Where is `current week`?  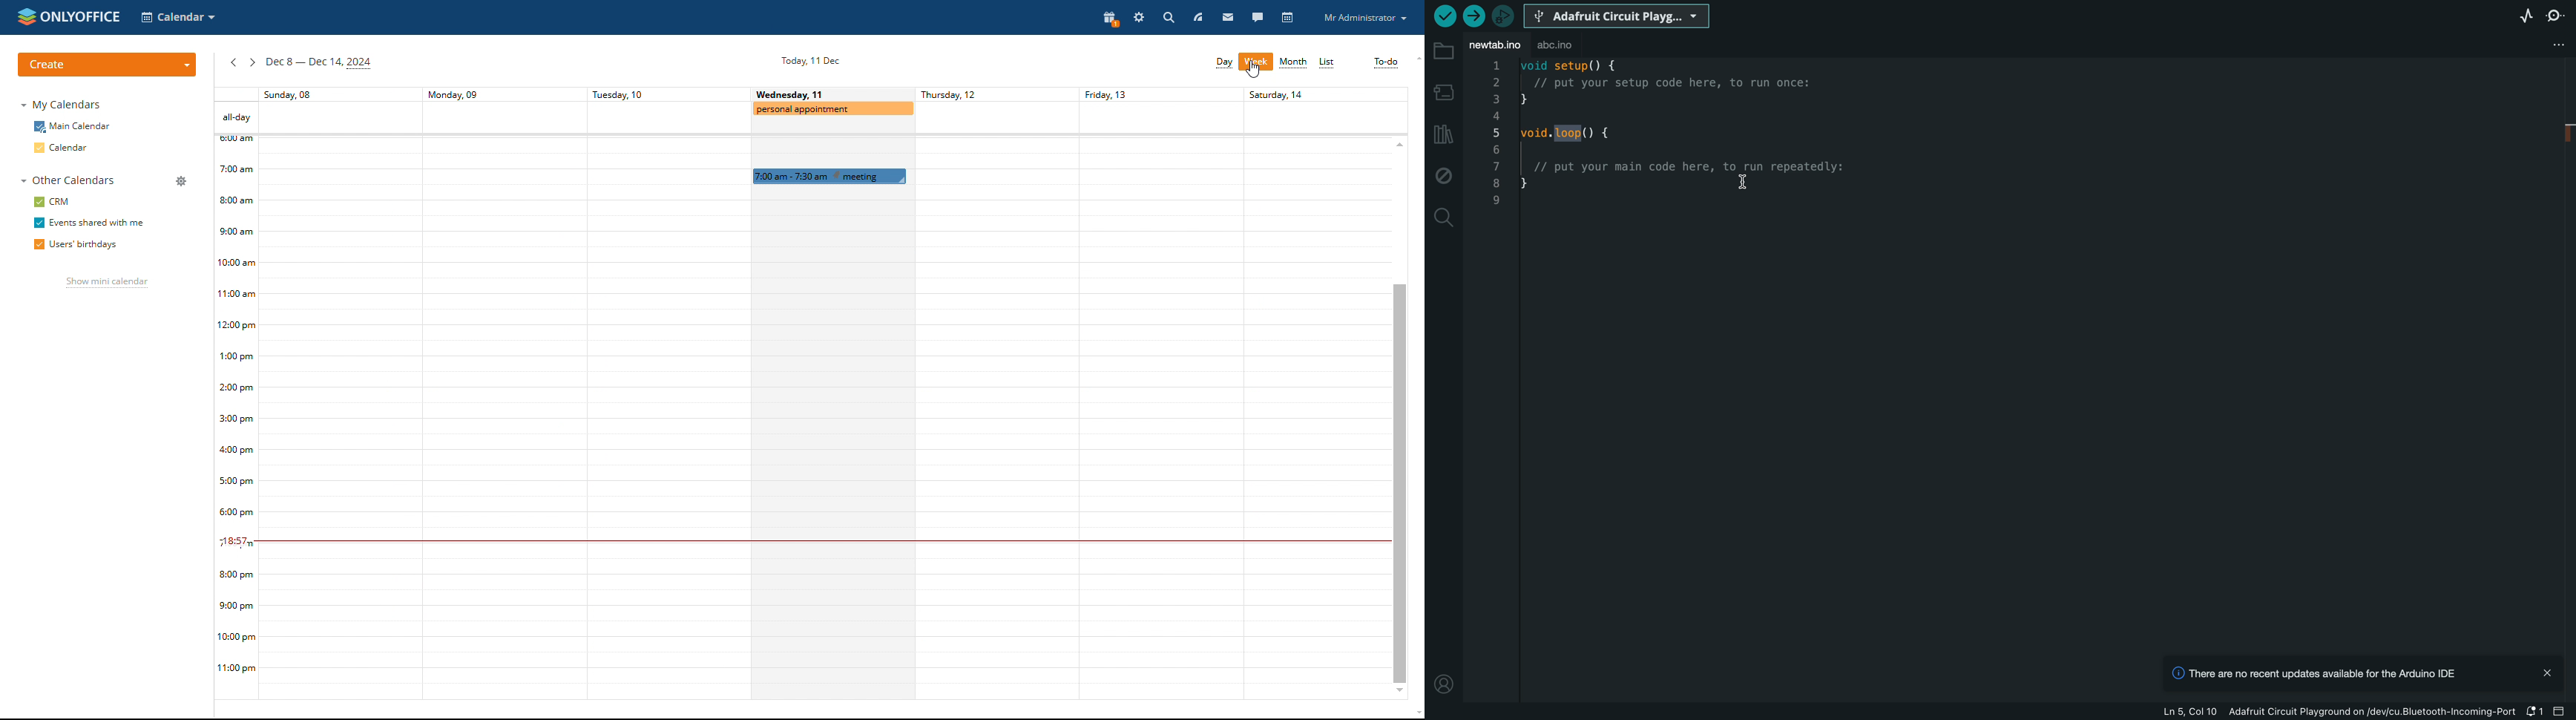
current week is located at coordinates (321, 62).